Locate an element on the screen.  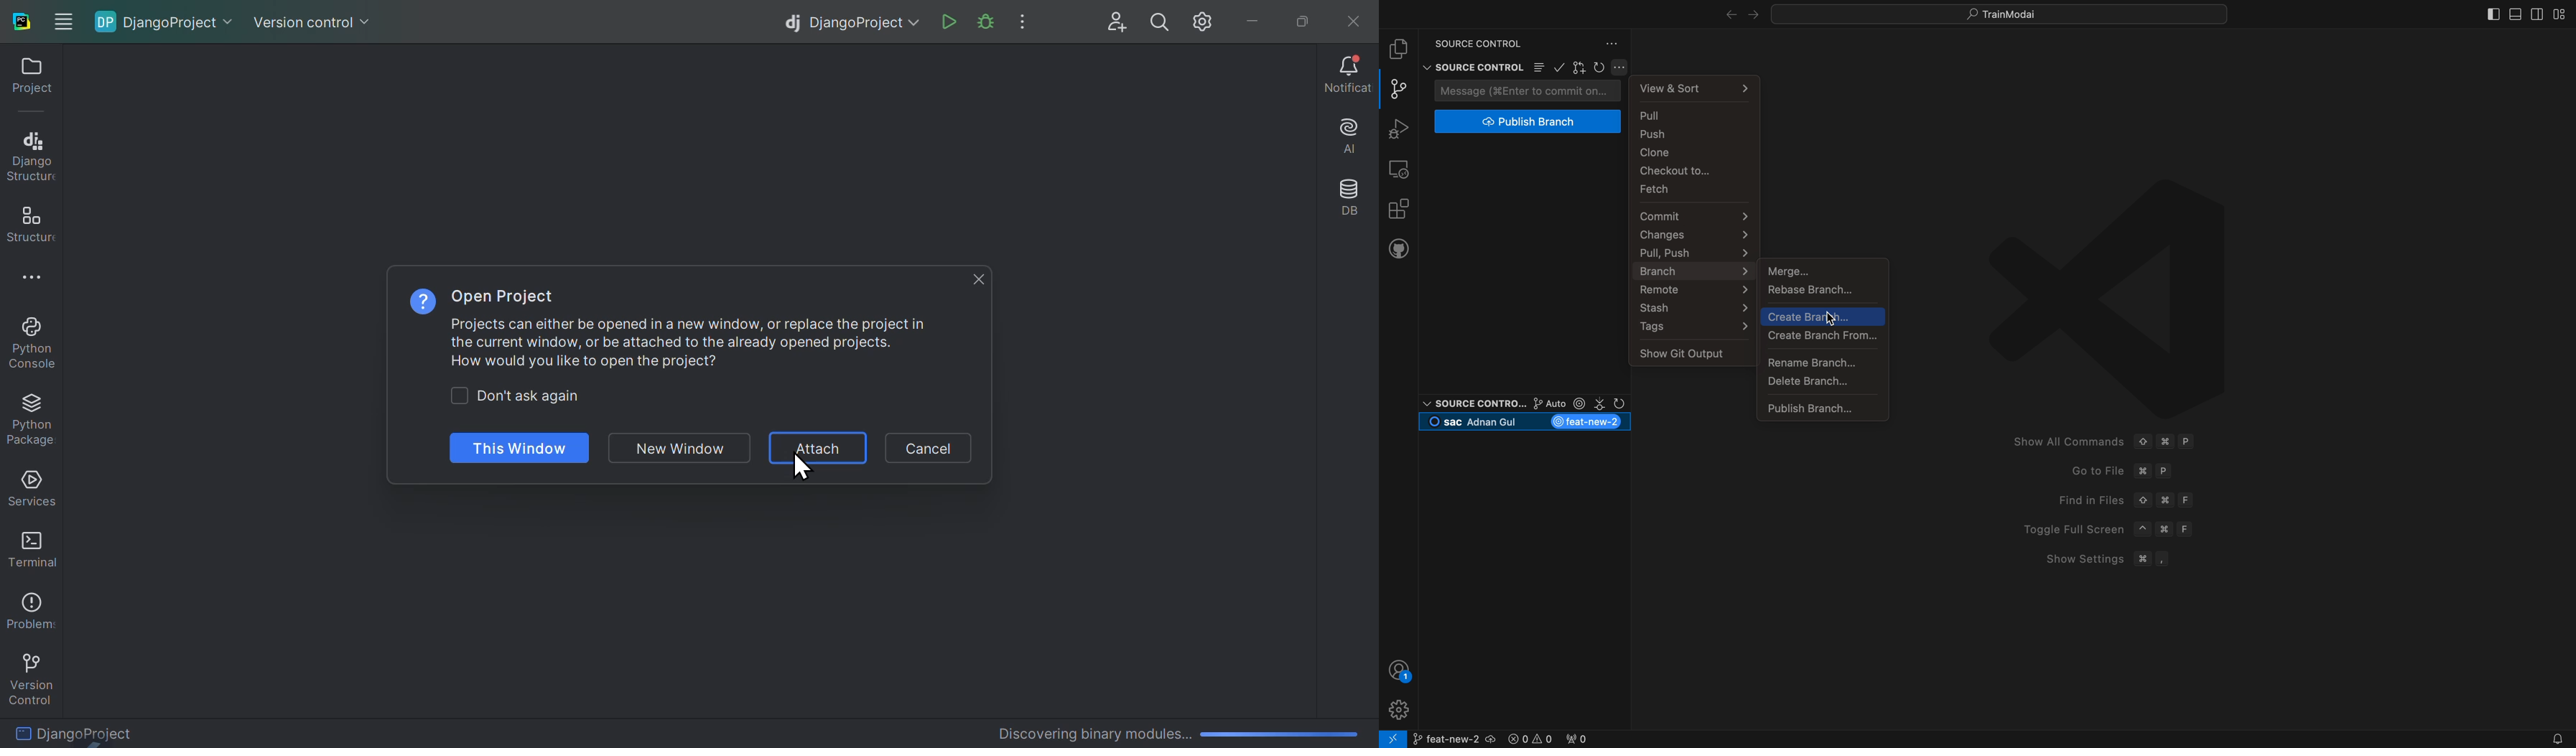
pull ,push is located at coordinates (1697, 252).